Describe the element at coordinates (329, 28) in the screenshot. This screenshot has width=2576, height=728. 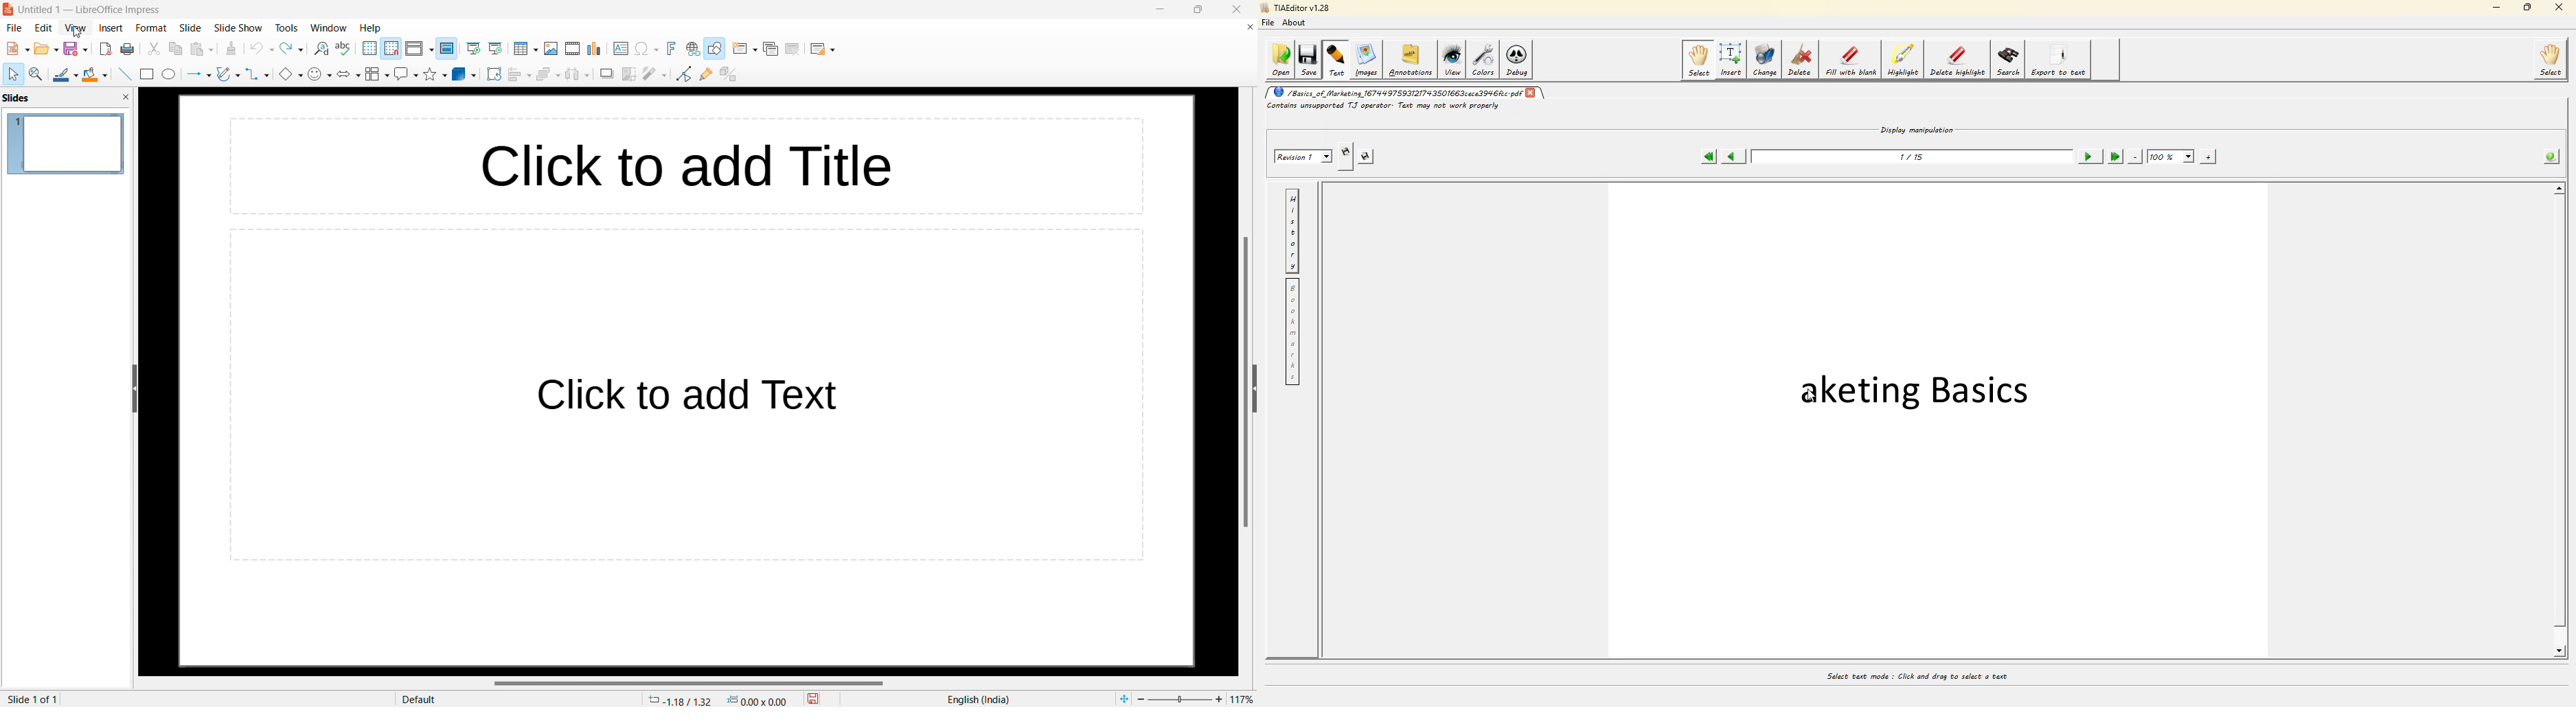
I see `window` at that location.